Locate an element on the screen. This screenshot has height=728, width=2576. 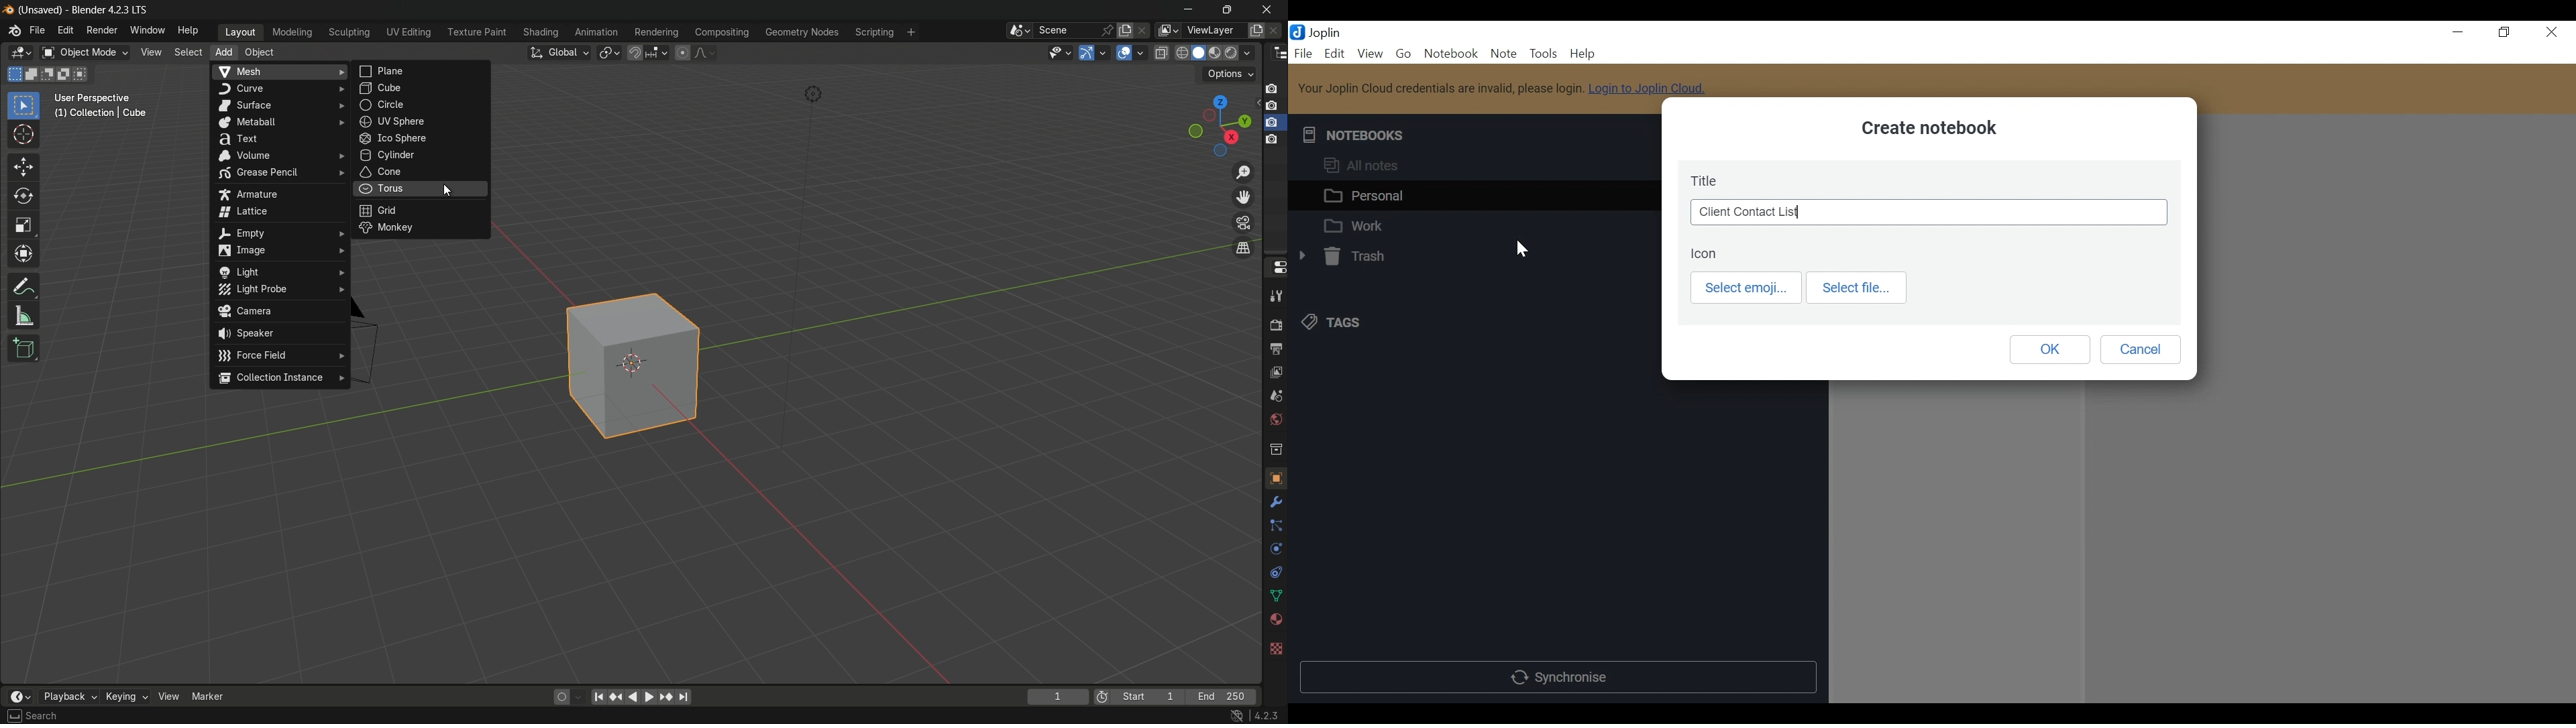
auto keying is located at coordinates (559, 697).